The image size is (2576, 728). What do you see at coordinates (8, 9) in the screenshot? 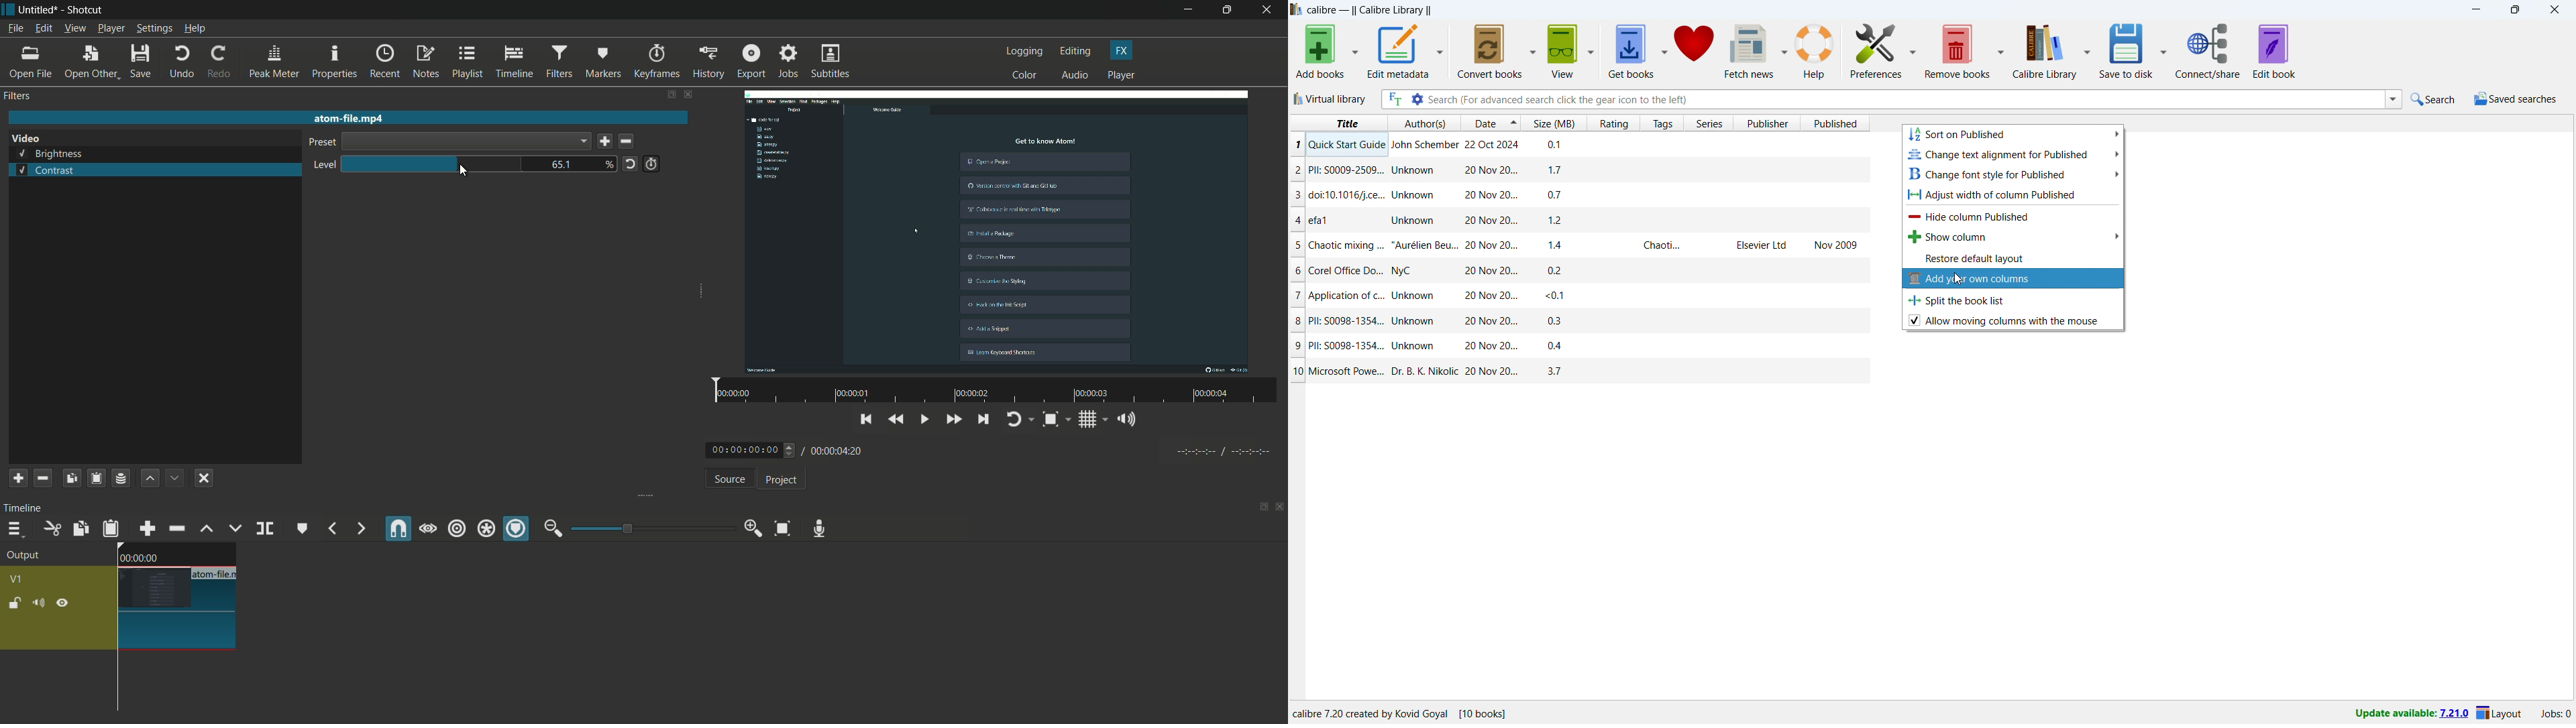
I see `Shotcut logo` at bounding box center [8, 9].